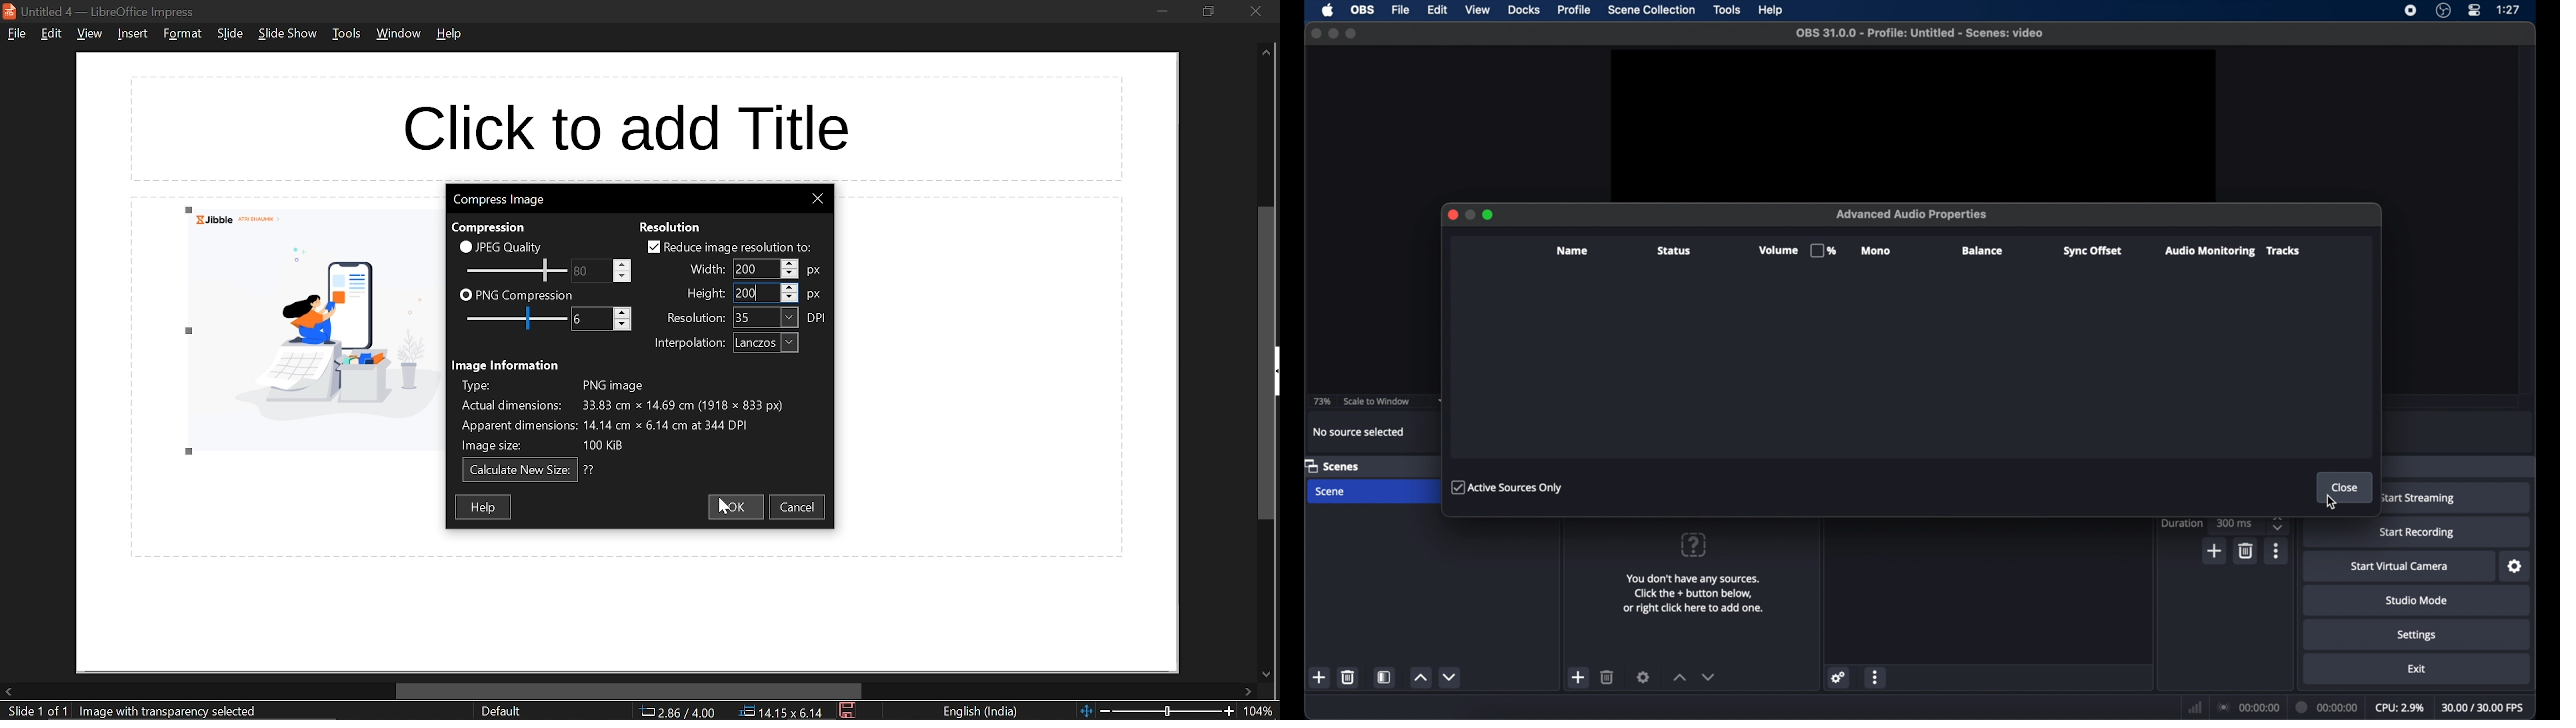 The width and height of the screenshot is (2576, 728). Describe the element at coordinates (1695, 593) in the screenshot. I see `add sources information` at that location.